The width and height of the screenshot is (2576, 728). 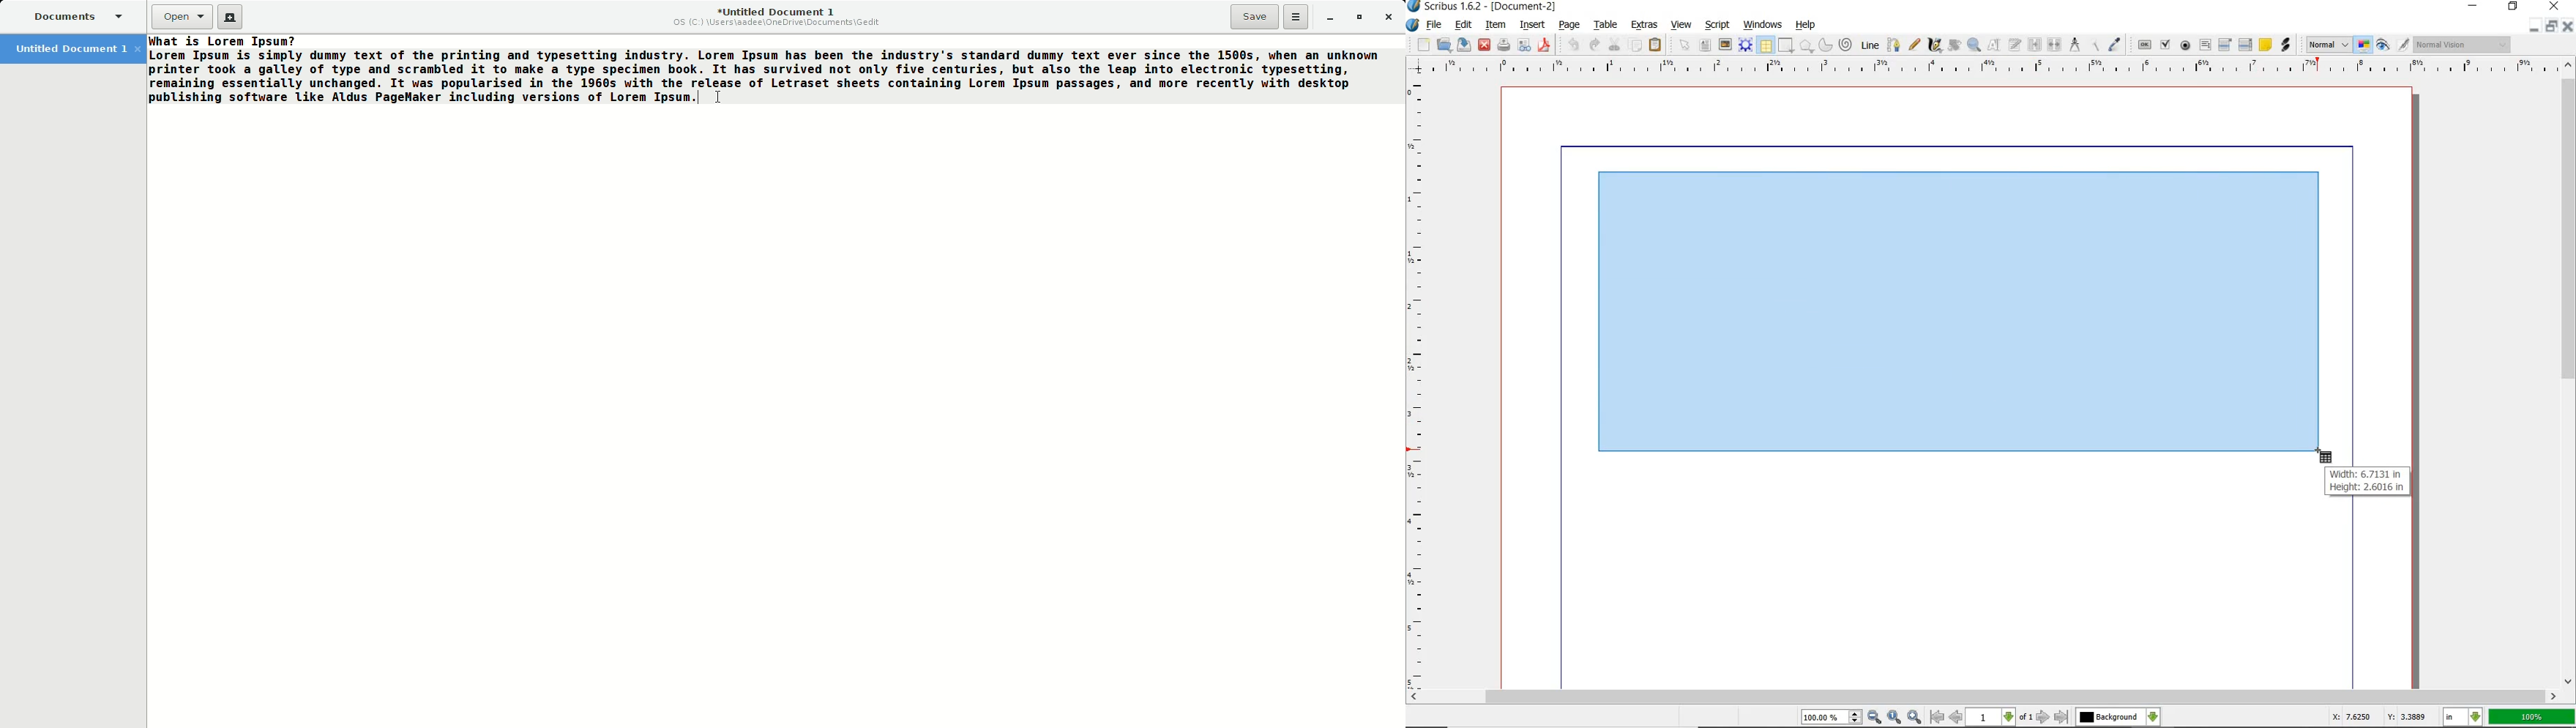 I want to click on scrollbar, so click(x=1991, y=698).